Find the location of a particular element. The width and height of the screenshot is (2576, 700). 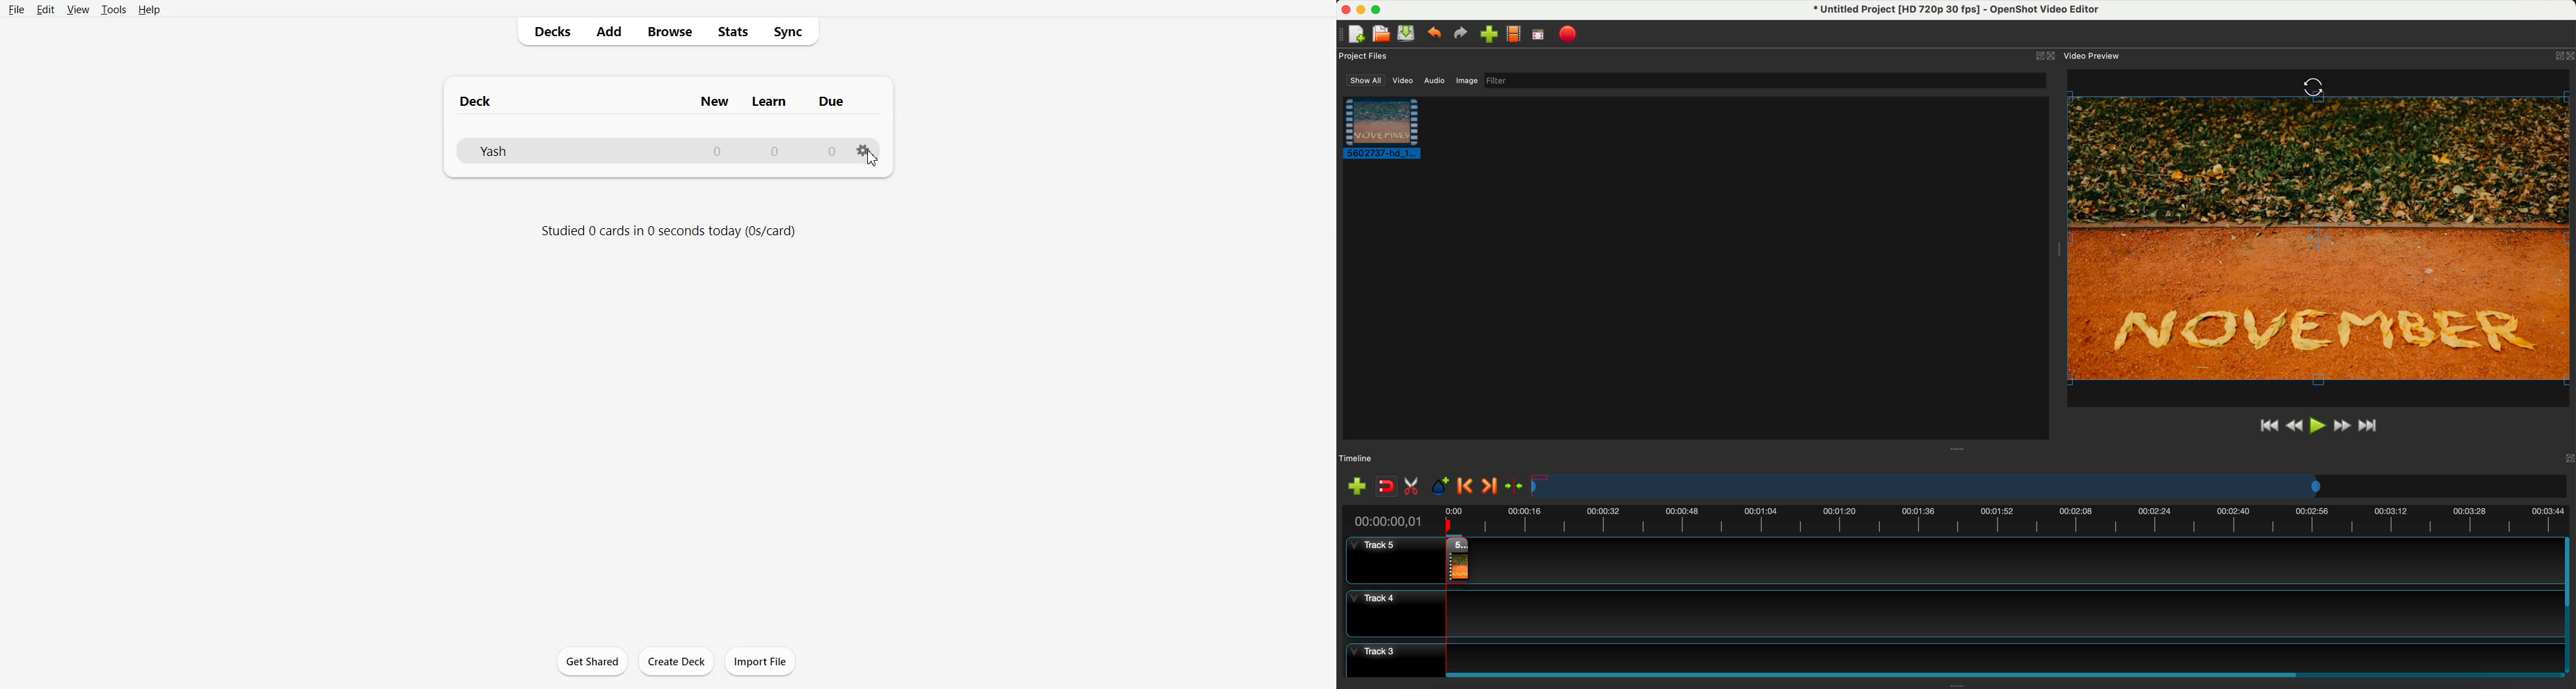

File is located at coordinates (17, 8).